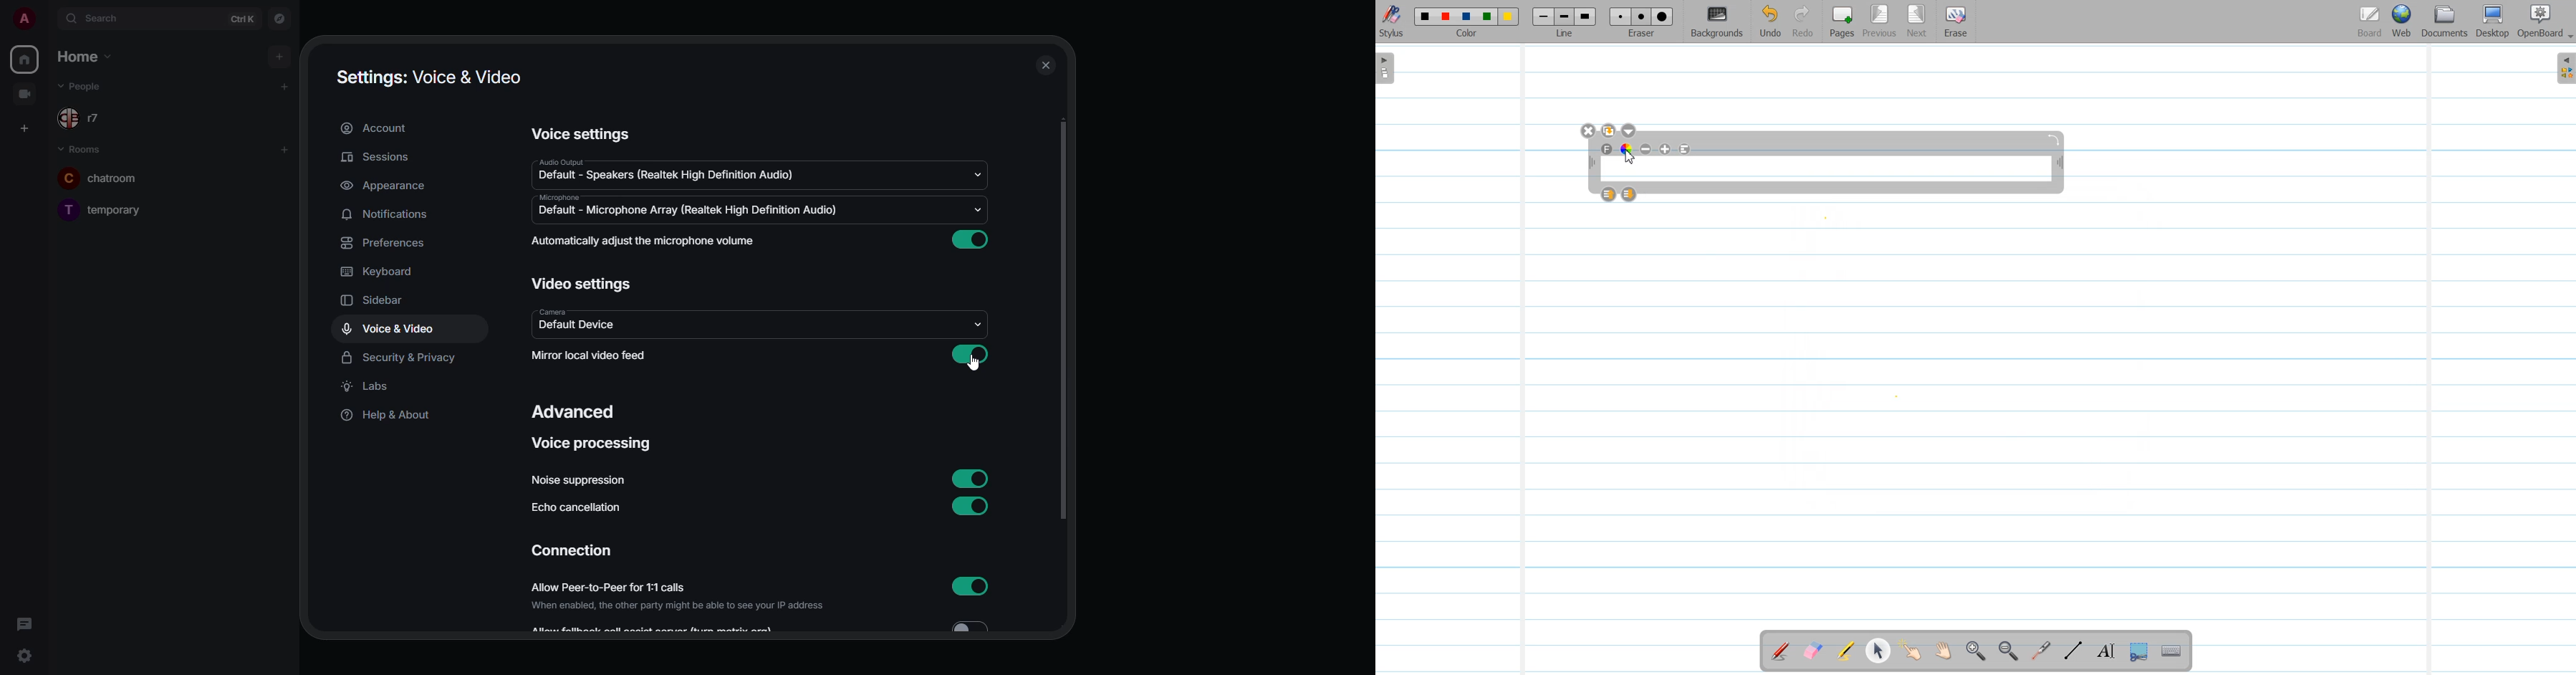 This screenshot has width=2576, height=700. What do you see at coordinates (87, 86) in the screenshot?
I see `people` at bounding box center [87, 86].